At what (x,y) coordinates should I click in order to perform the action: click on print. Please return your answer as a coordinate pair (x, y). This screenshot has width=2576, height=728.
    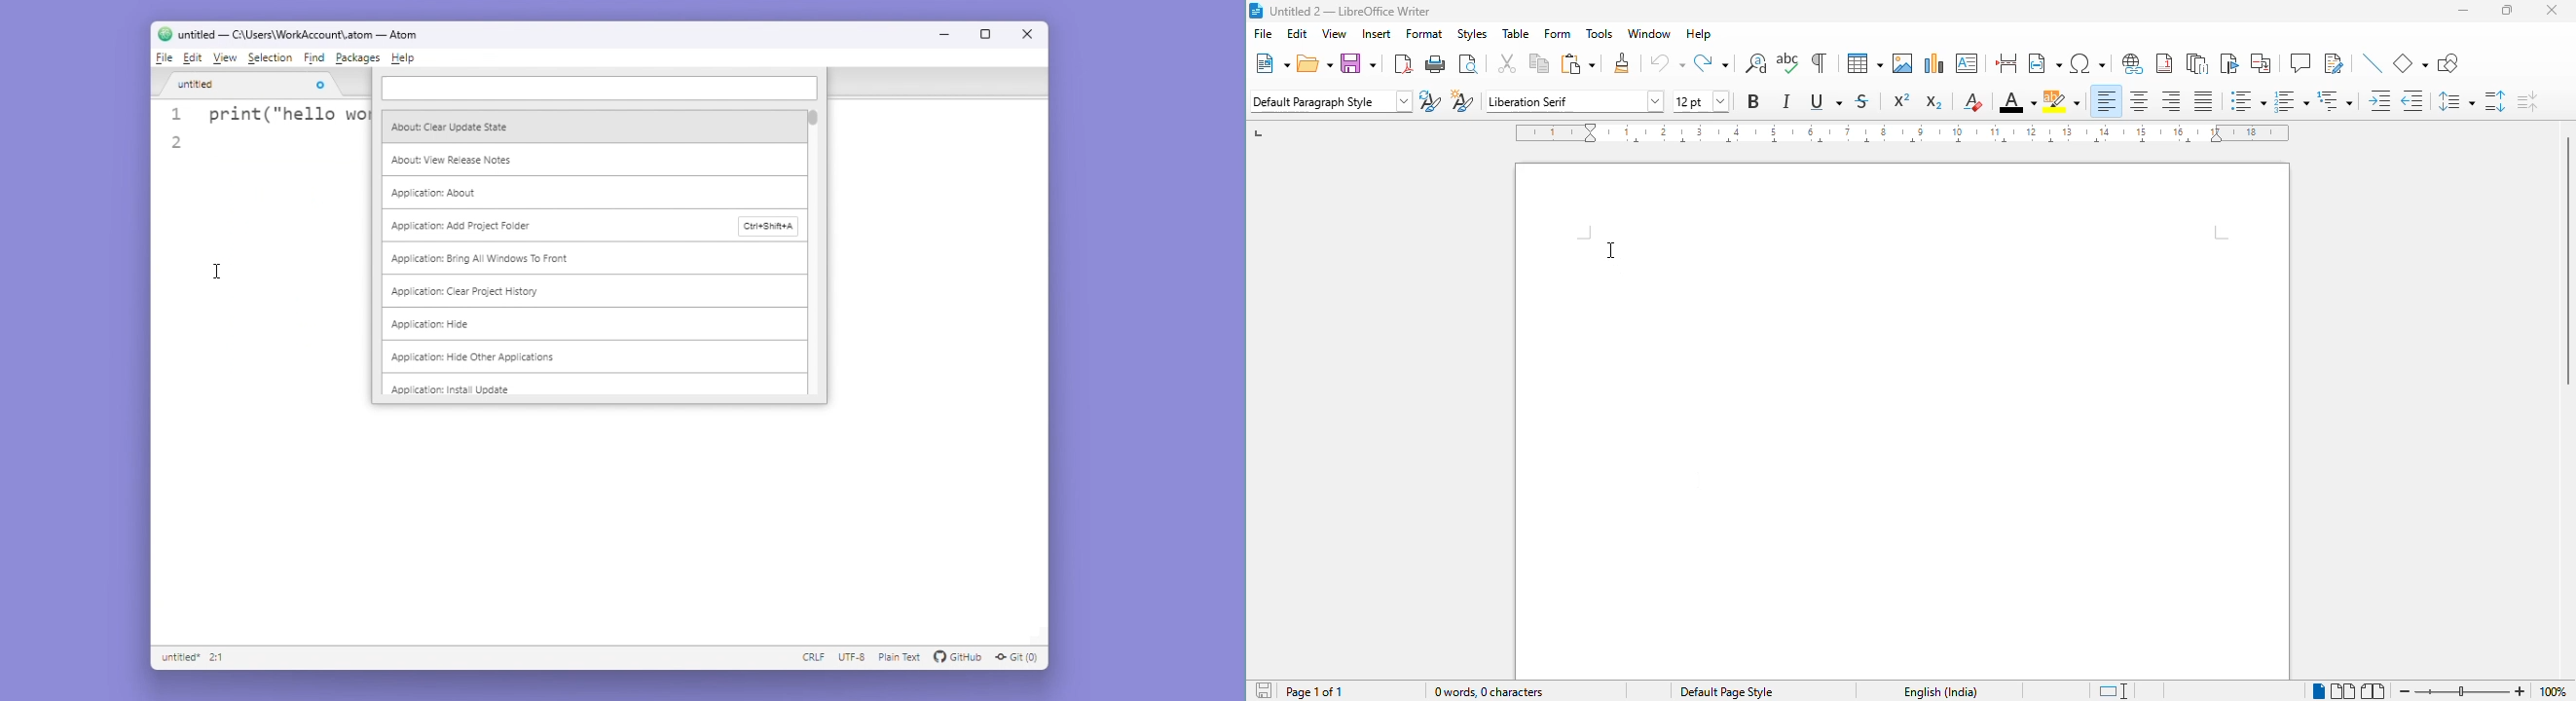
    Looking at the image, I should click on (1437, 63).